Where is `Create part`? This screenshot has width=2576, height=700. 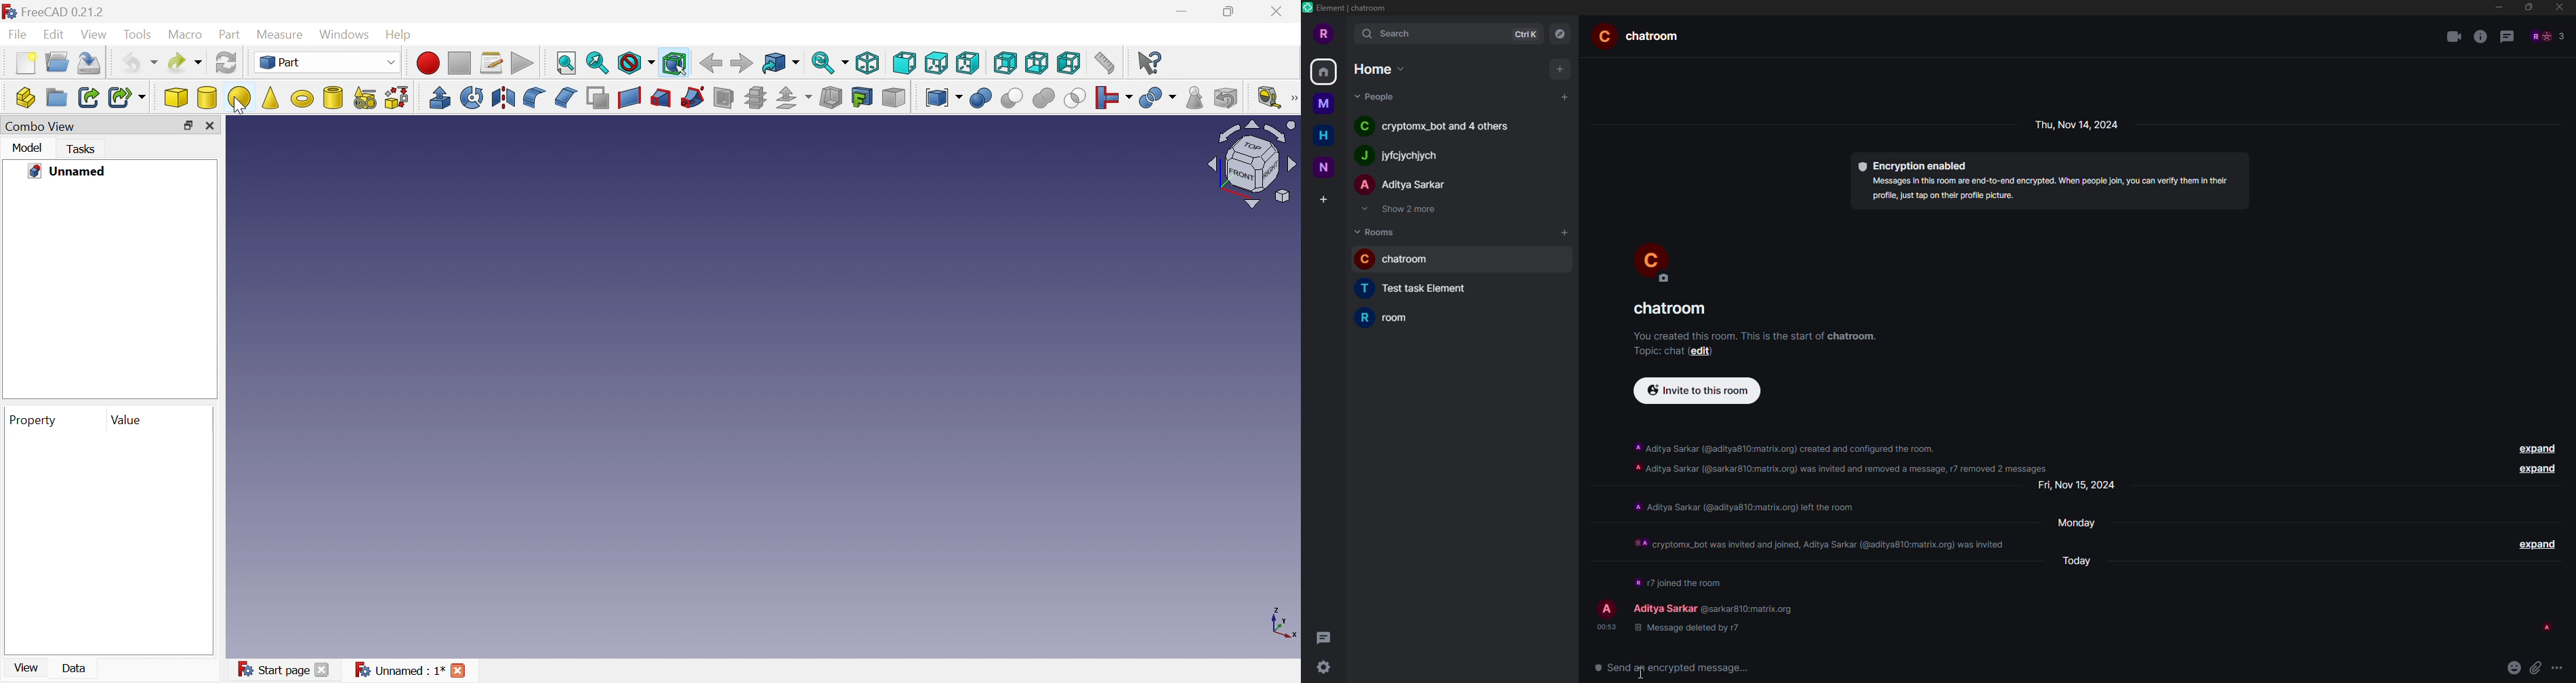 Create part is located at coordinates (25, 97).